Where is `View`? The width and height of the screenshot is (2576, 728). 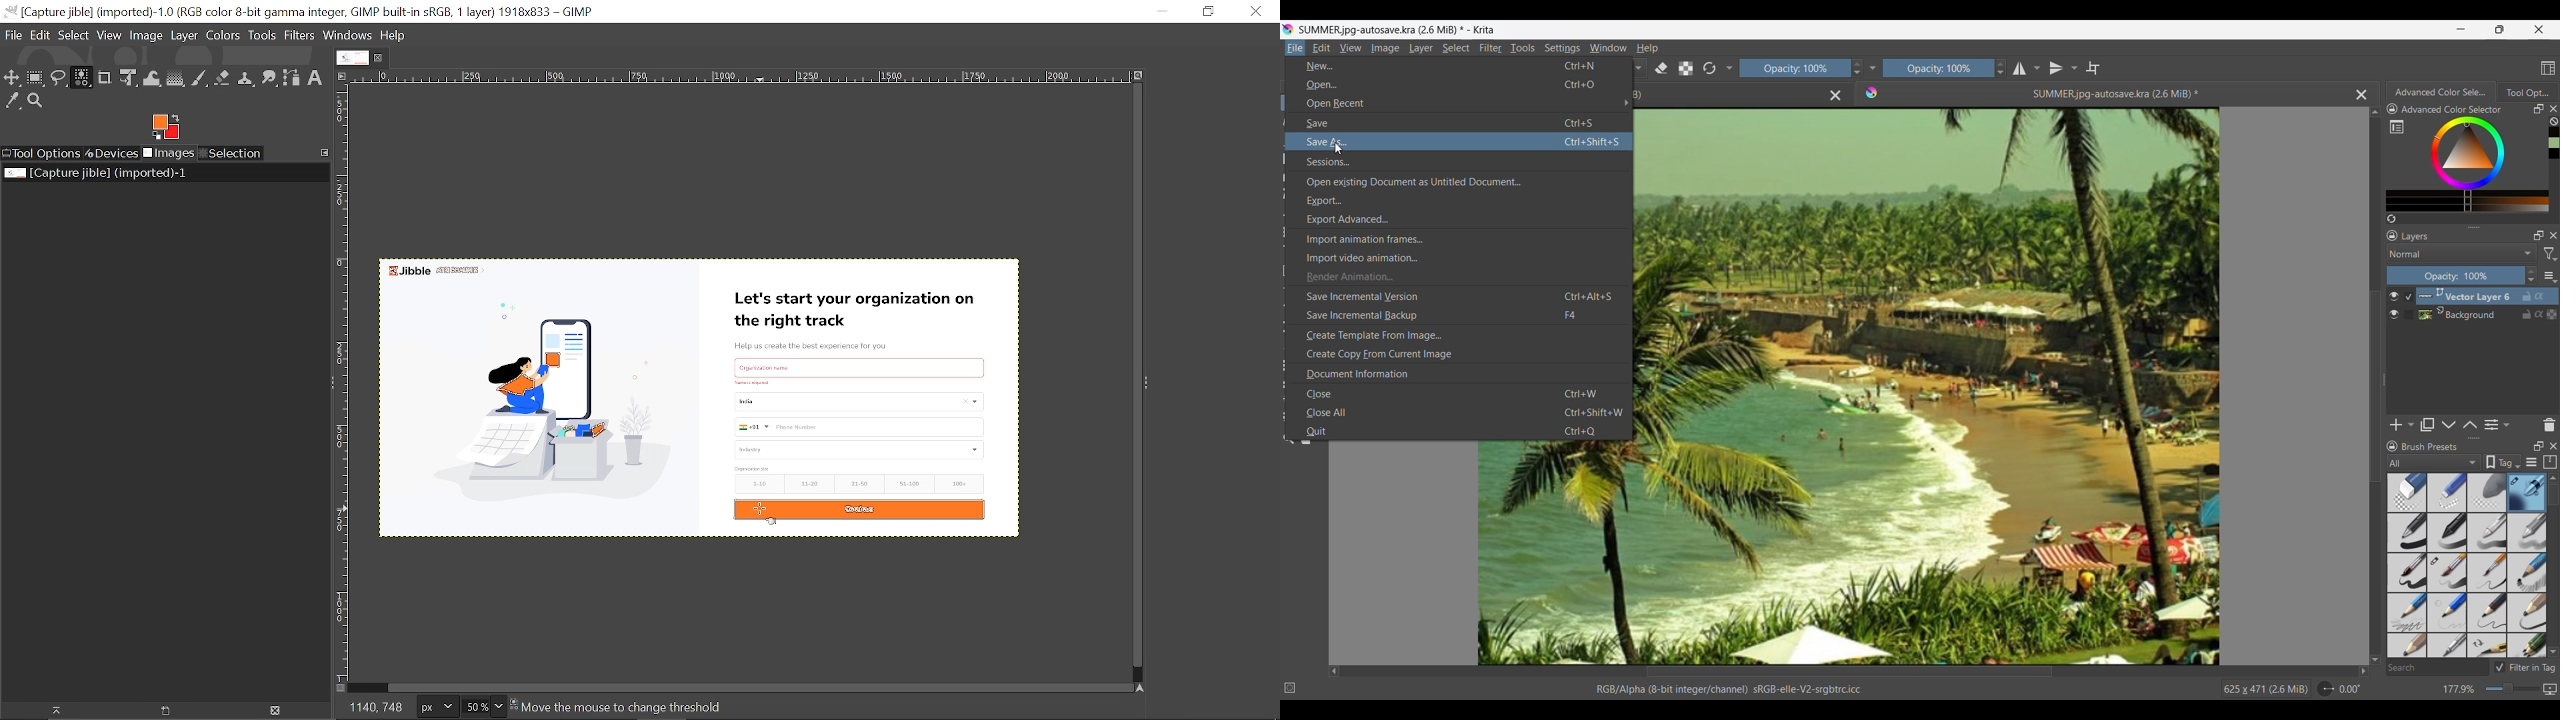 View is located at coordinates (110, 35).